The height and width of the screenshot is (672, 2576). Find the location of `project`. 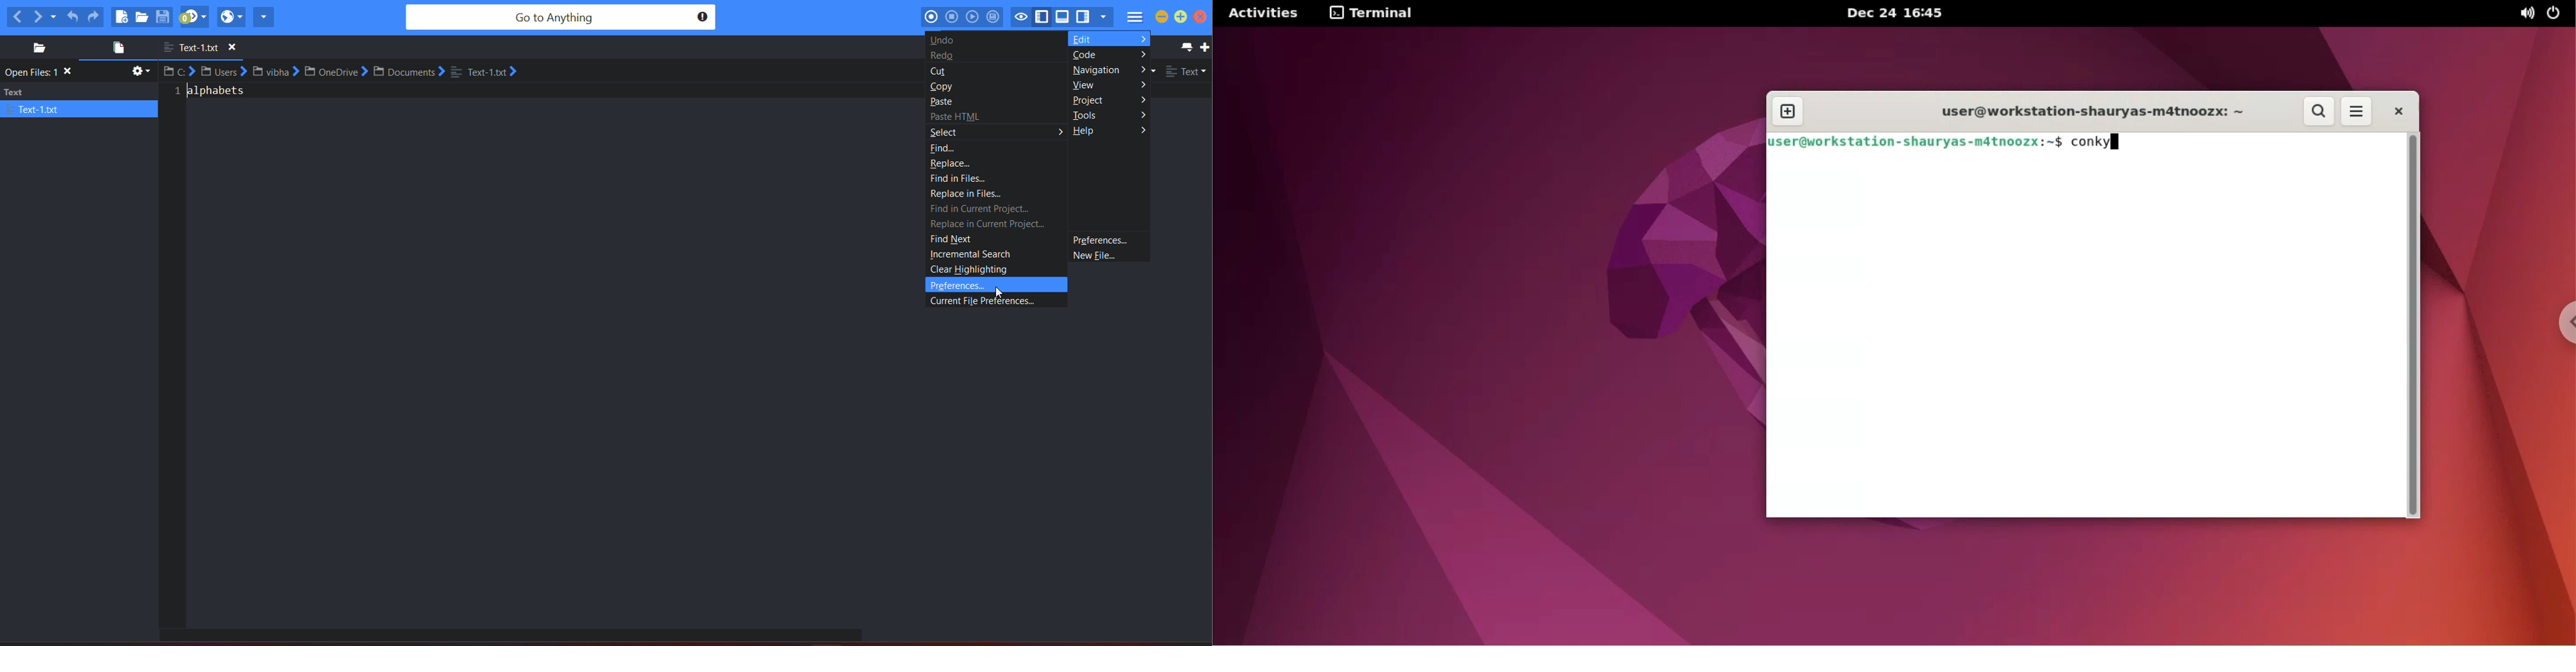

project is located at coordinates (1090, 100).